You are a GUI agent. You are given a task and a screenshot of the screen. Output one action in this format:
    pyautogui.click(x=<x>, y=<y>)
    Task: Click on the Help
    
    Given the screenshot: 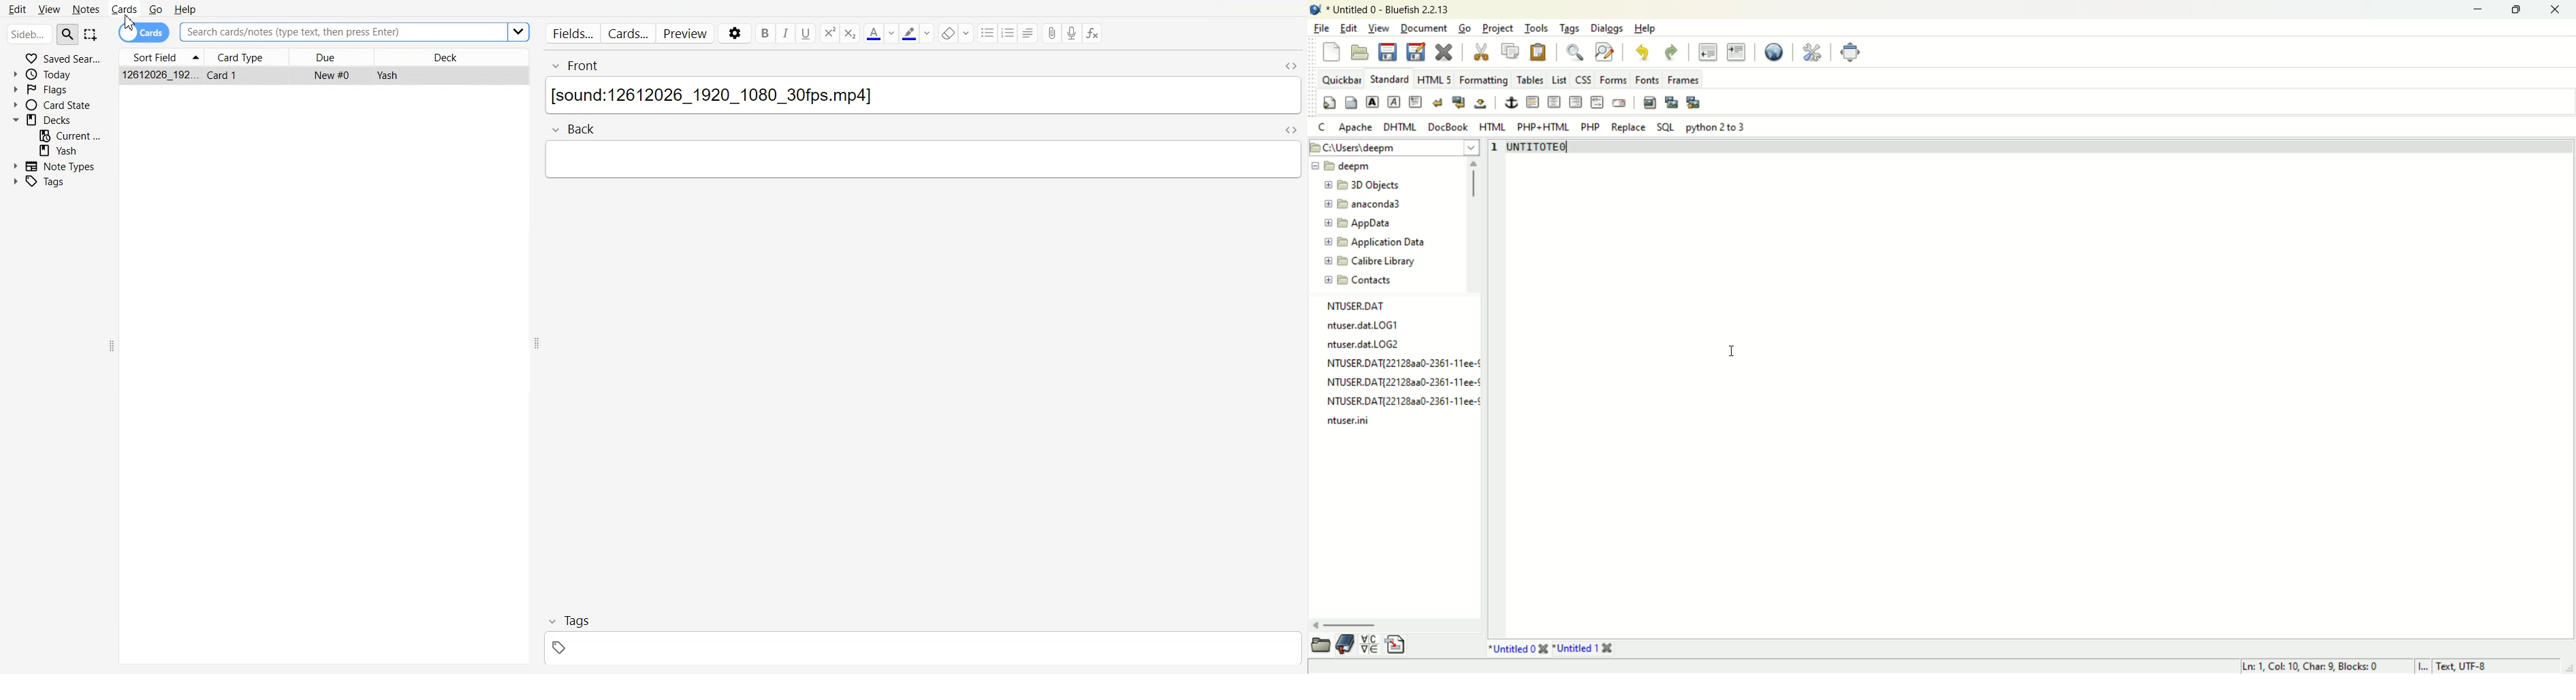 What is the action you would take?
    pyautogui.click(x=187, y=8)
    